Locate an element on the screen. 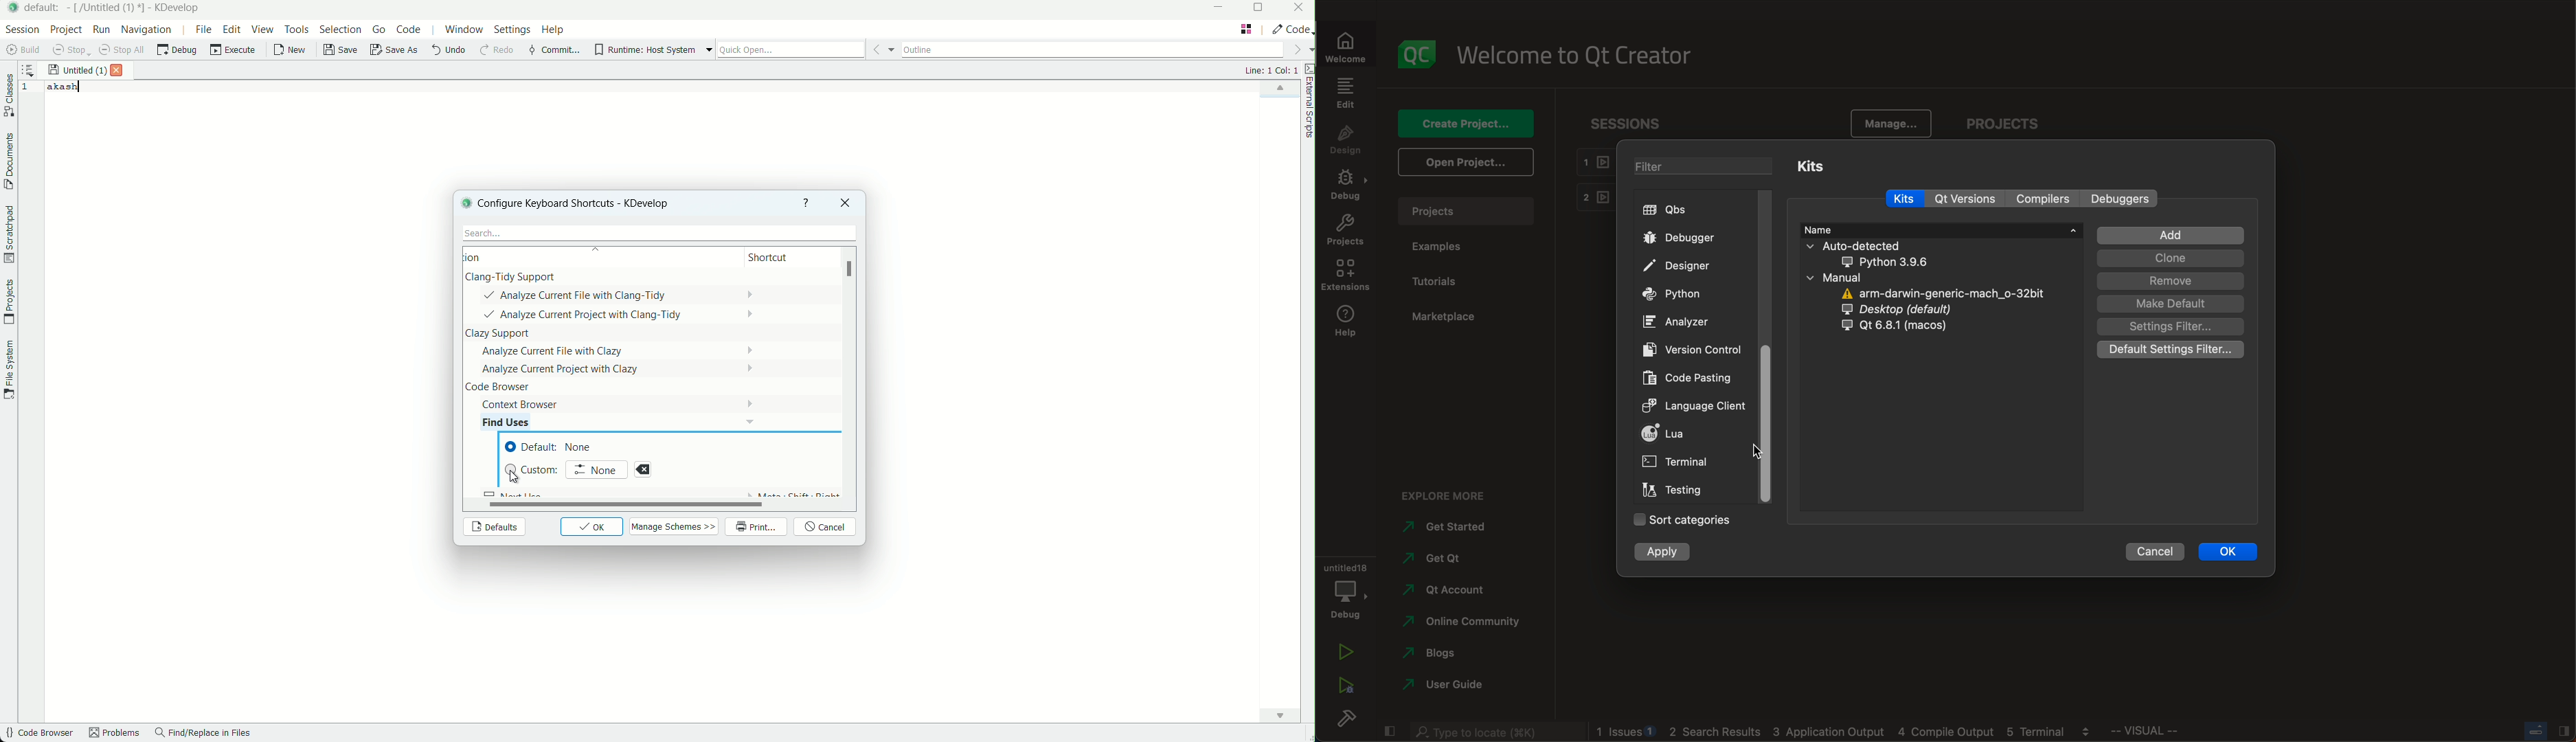  logs is located at coordinates (1849, 734).